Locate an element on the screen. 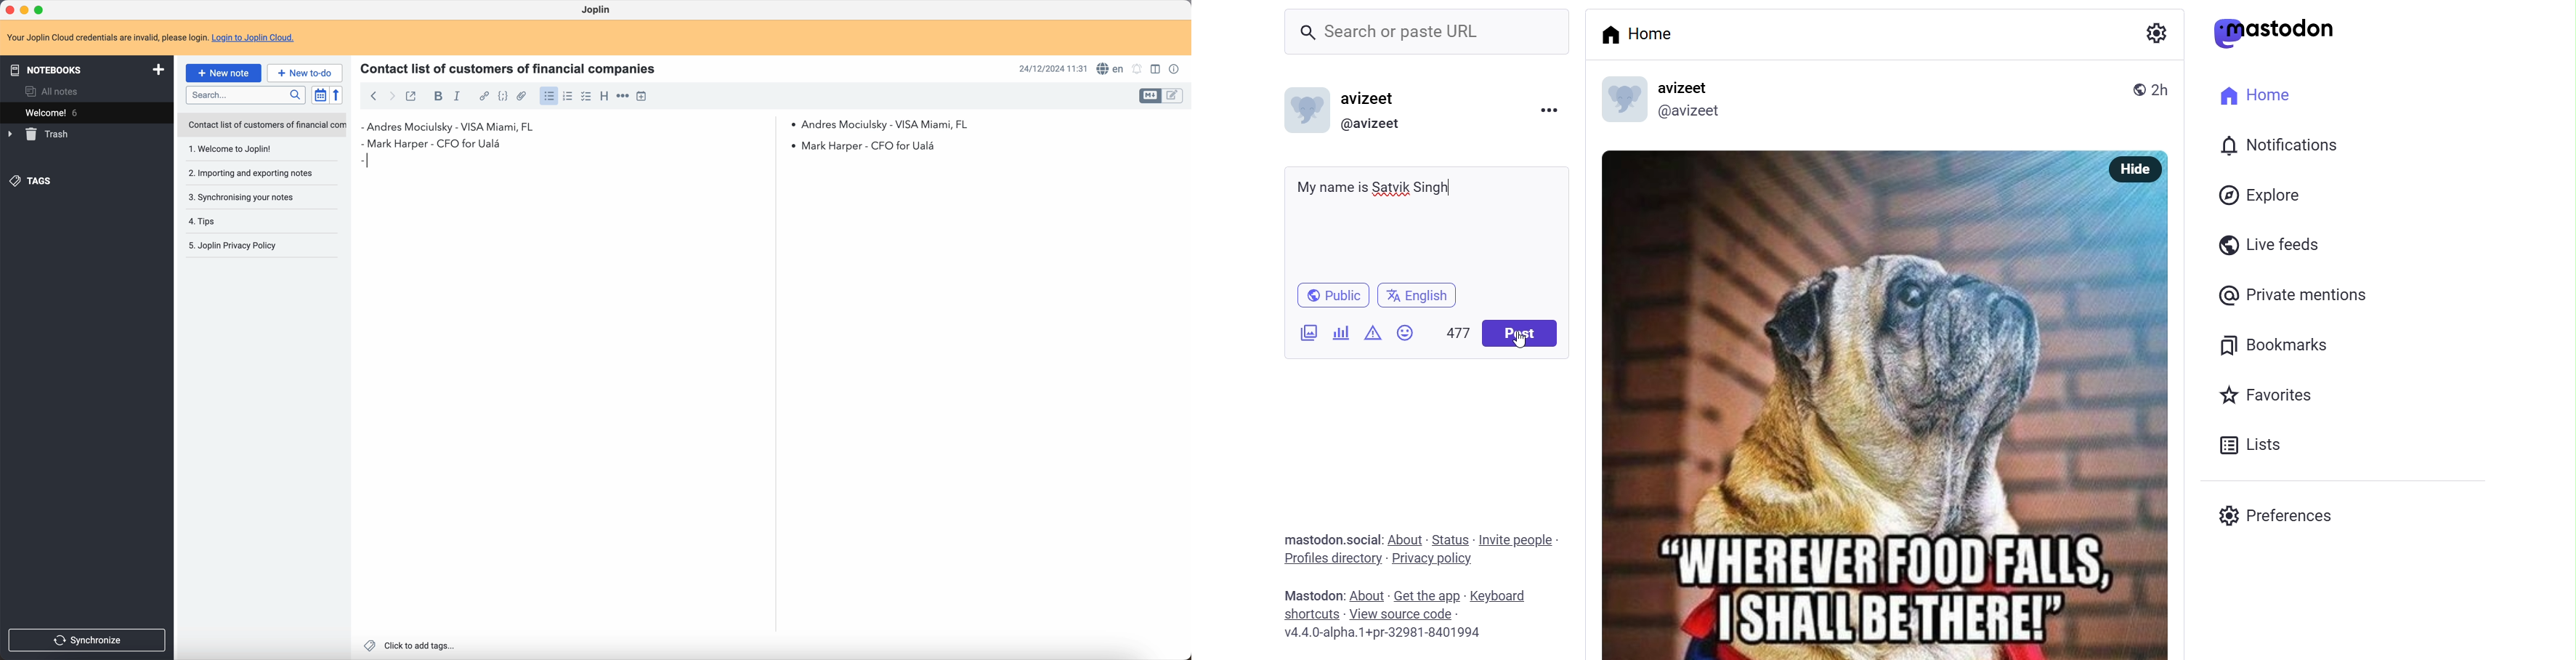  500 is located at coordinates (1456, 331).